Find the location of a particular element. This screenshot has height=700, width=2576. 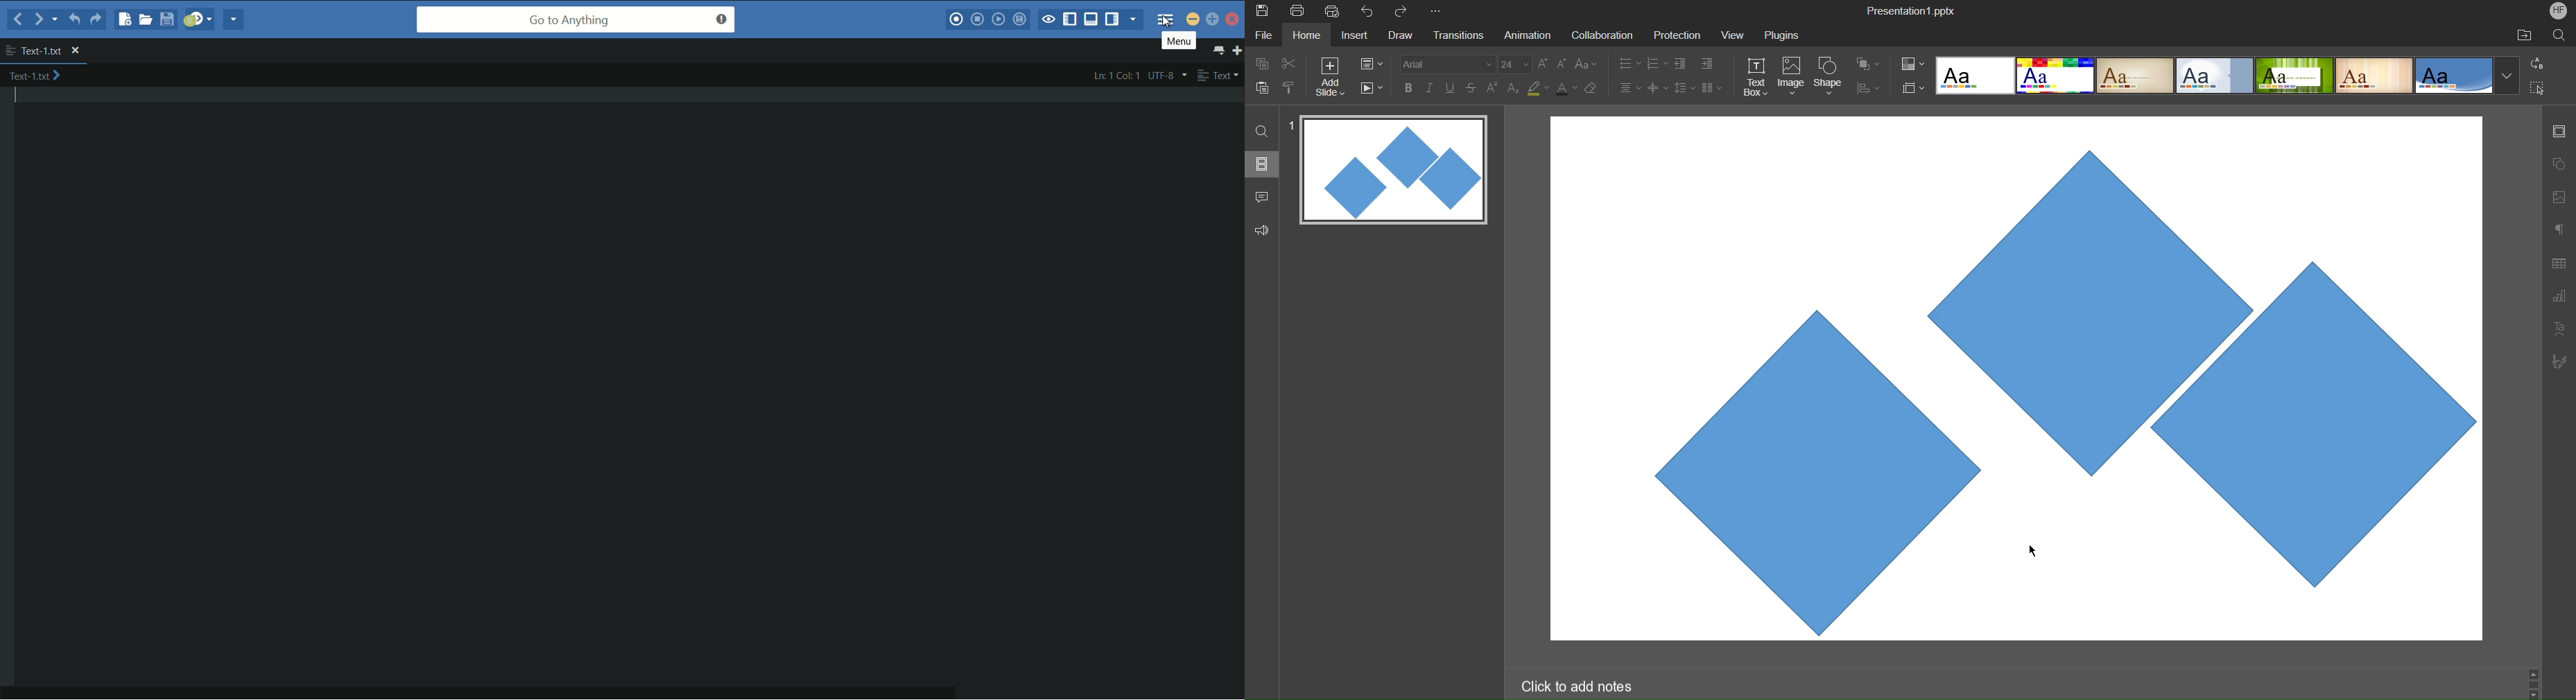

Unaligned Shapes is located at coordinates (2020, 378).